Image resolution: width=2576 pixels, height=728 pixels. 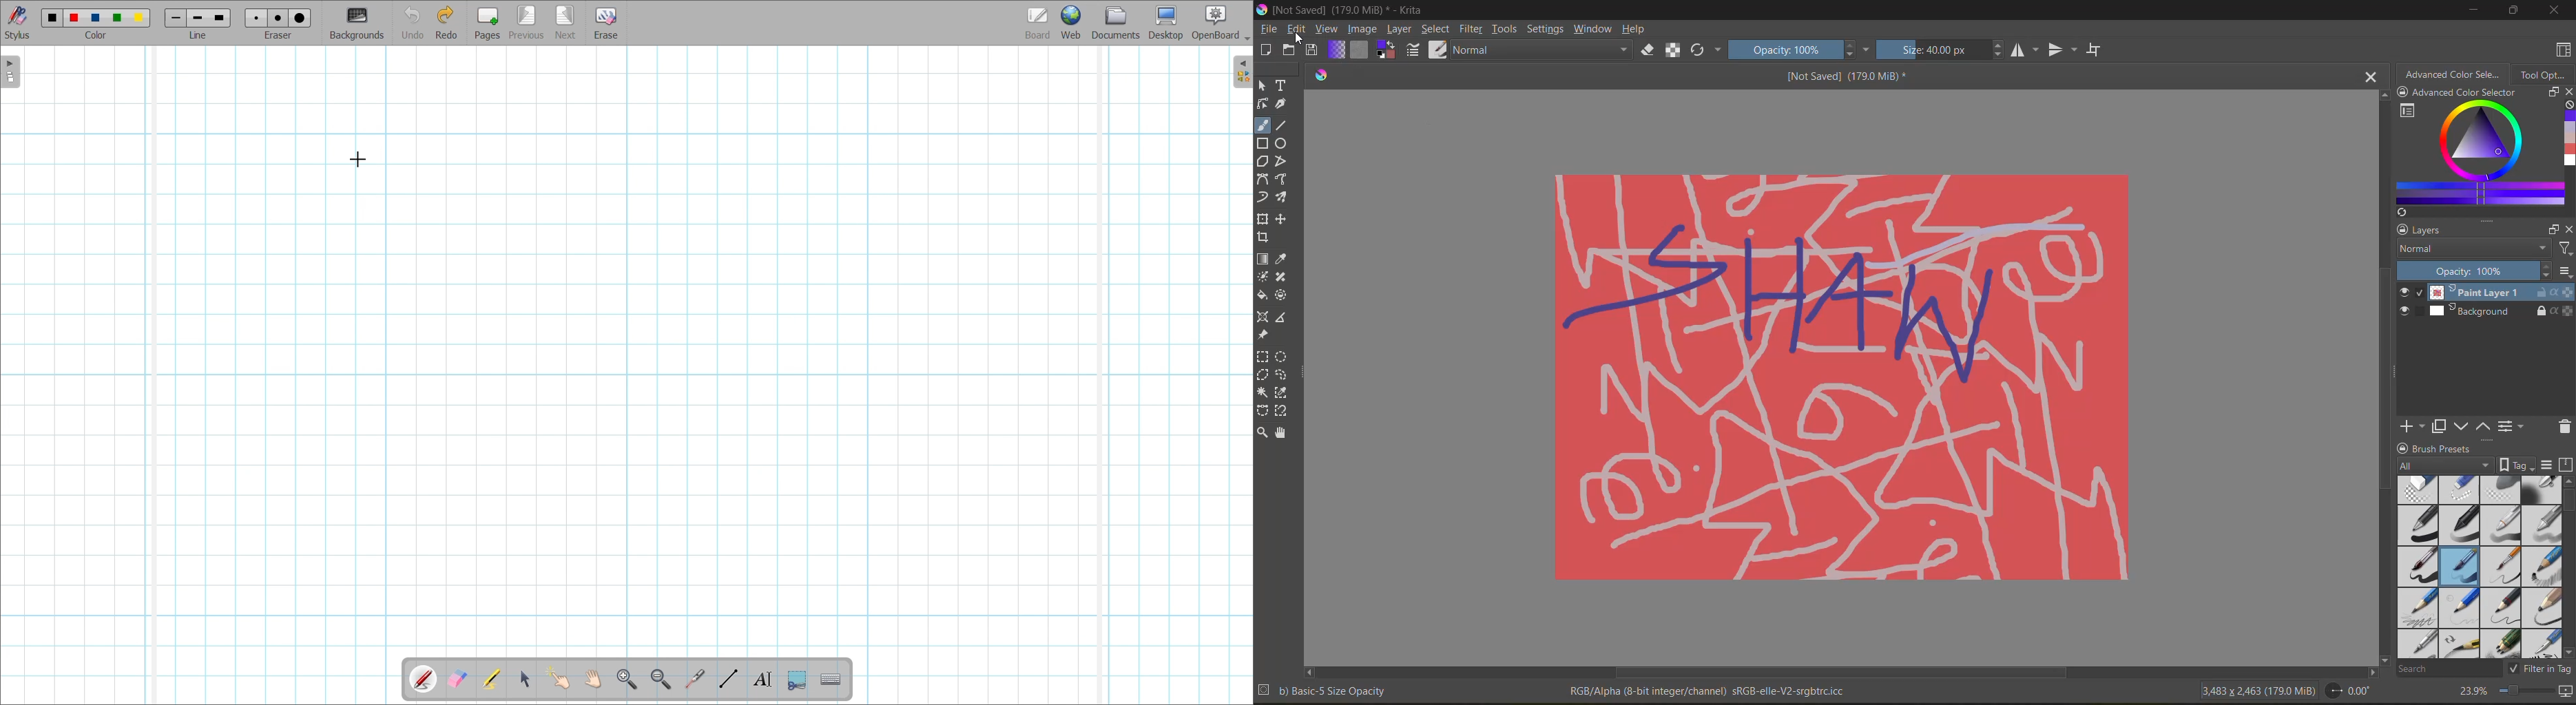 What do you see at coordinates (1072, 22) in the screenshot?
I see `Open web` at bounding box center [1072, 22].